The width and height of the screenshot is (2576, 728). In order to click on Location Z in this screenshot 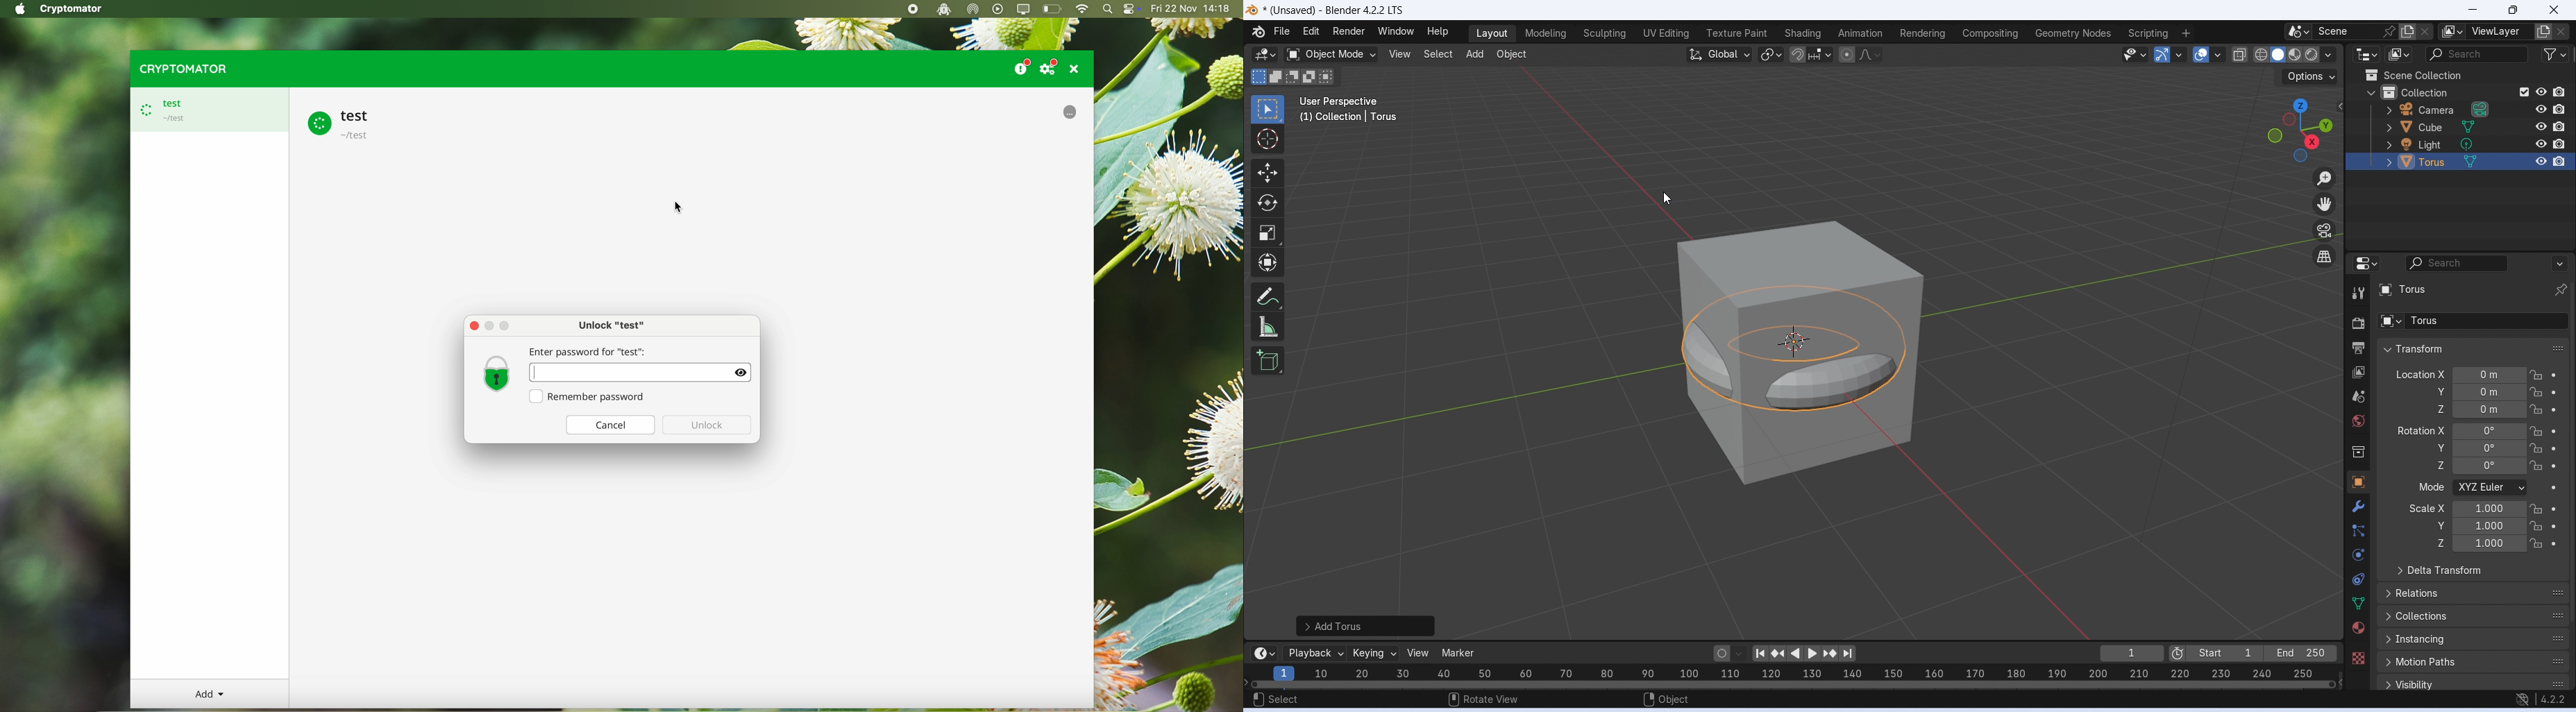, I will do `click(2439, 409)`.